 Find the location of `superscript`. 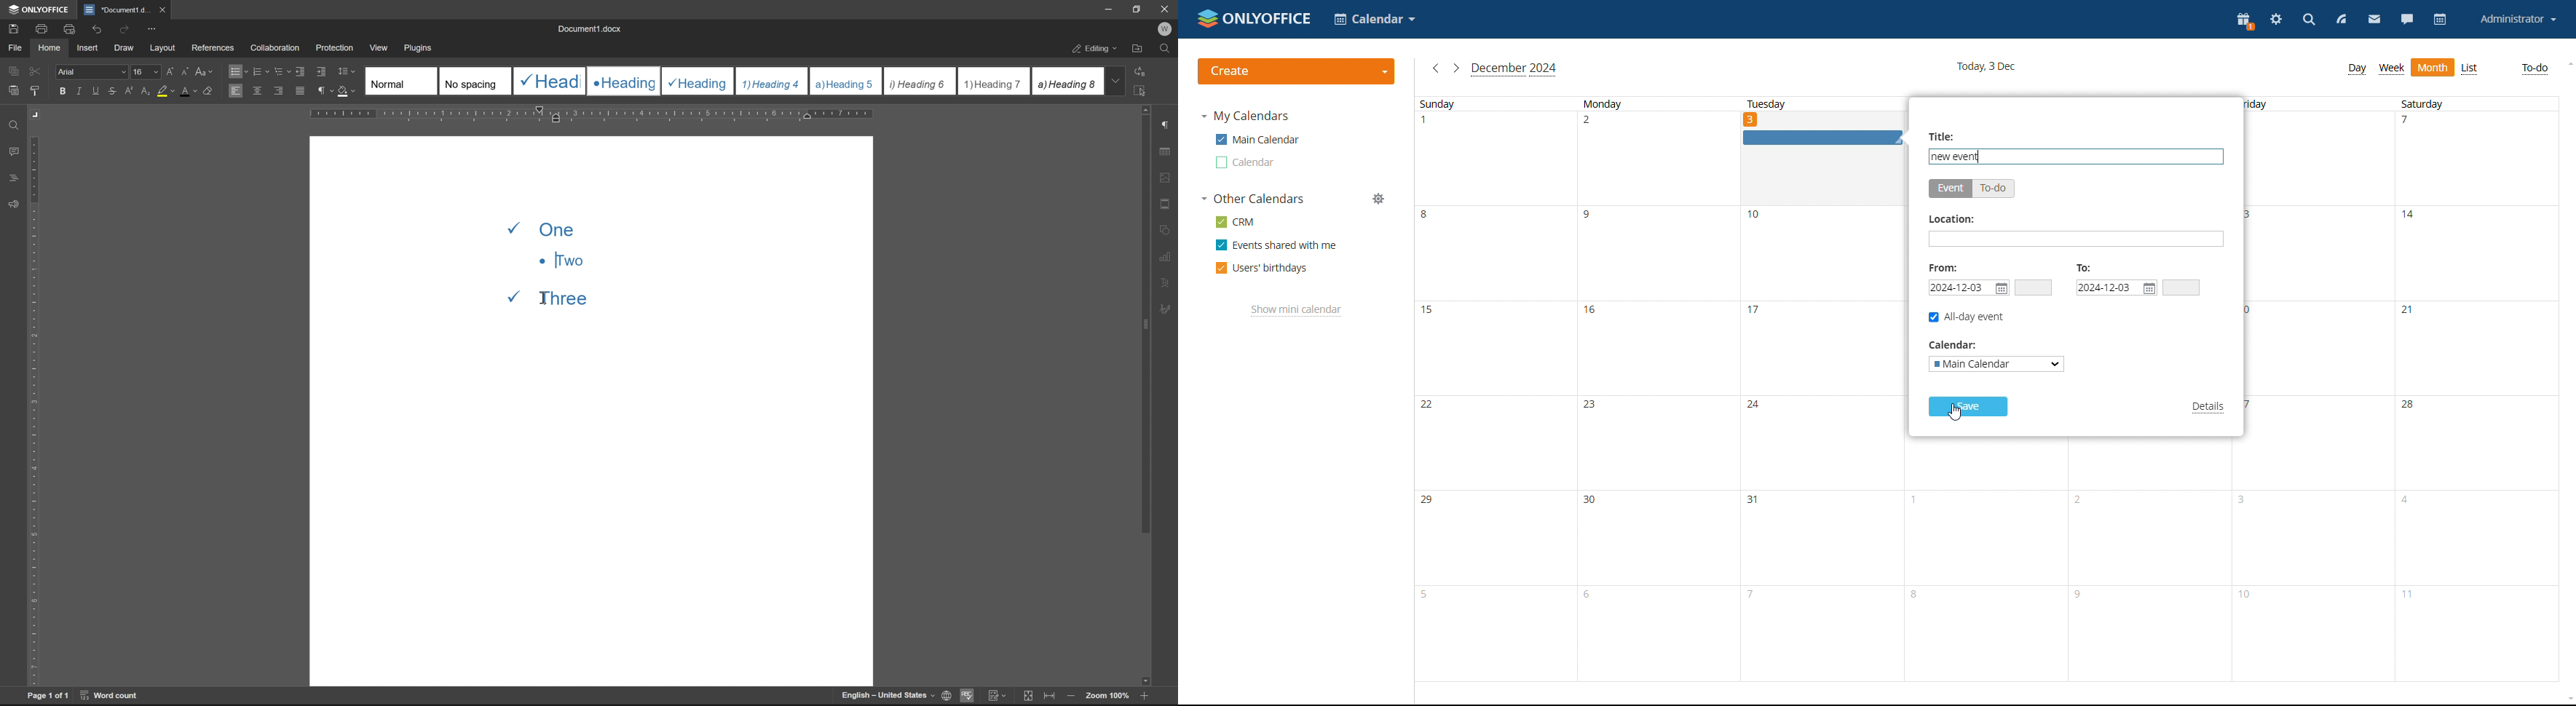

superscript is located at coordinates (130, 91).